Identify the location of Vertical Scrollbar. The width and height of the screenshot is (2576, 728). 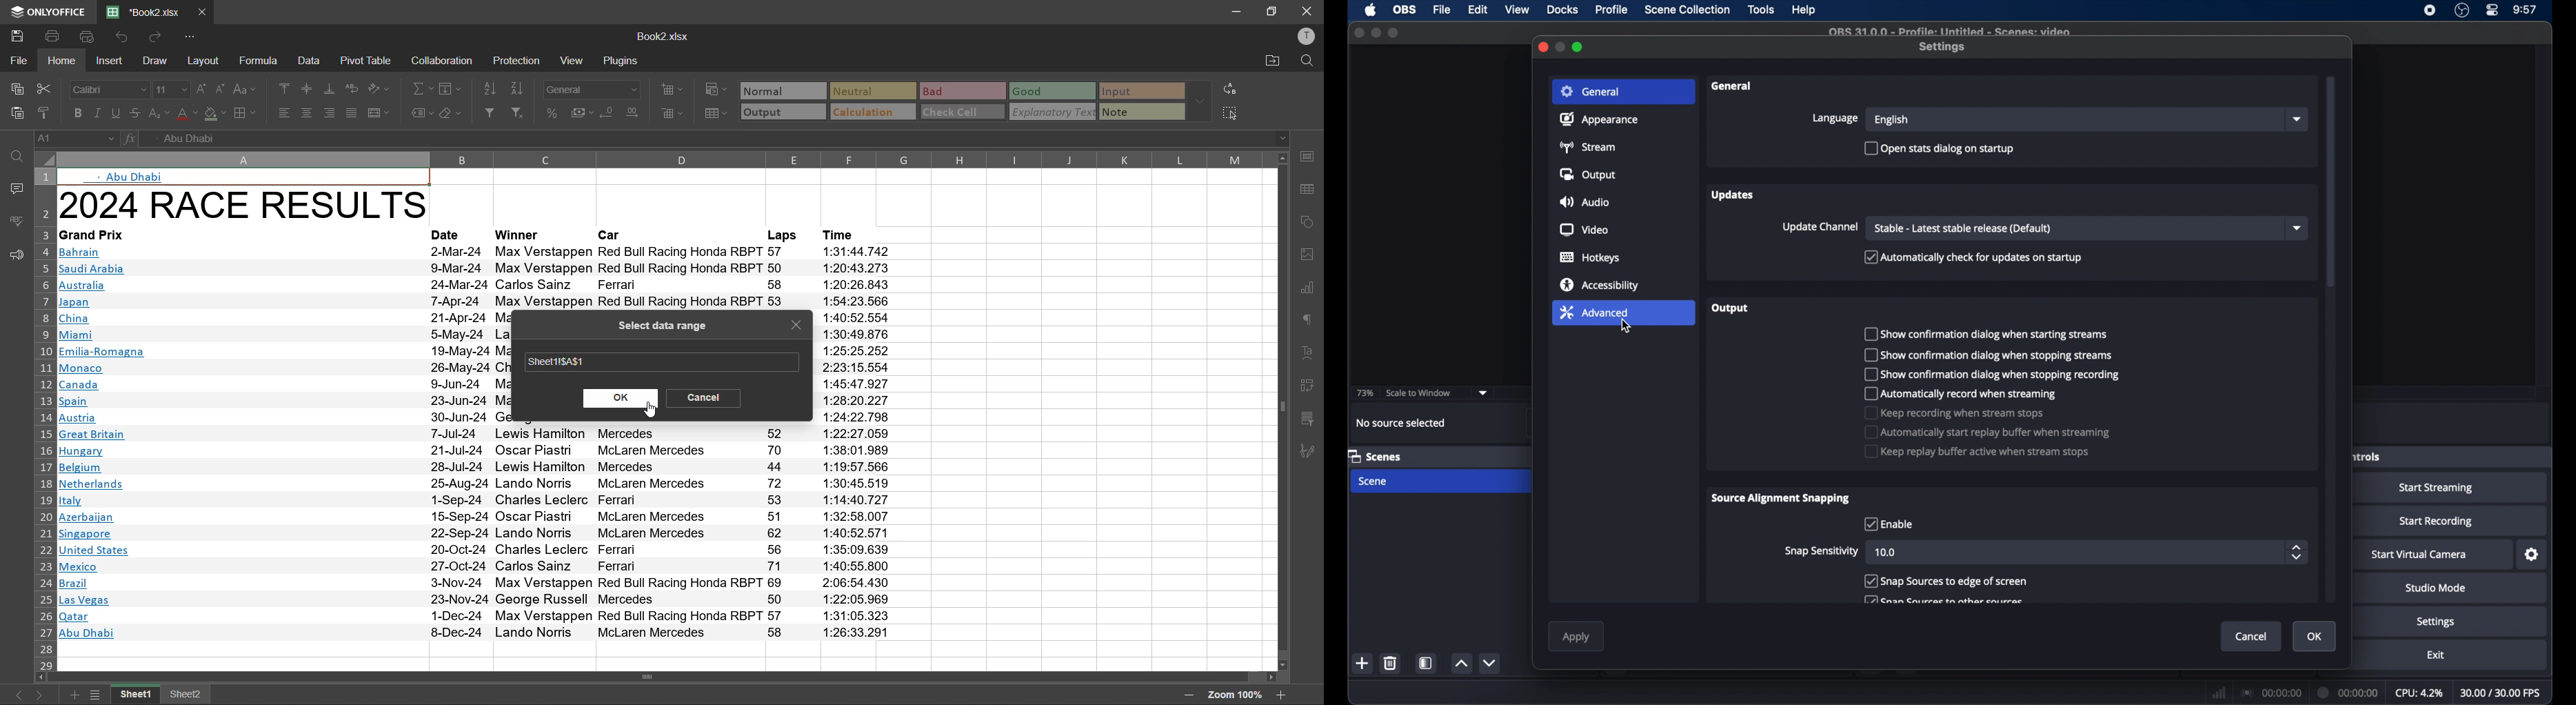
(658, 678).